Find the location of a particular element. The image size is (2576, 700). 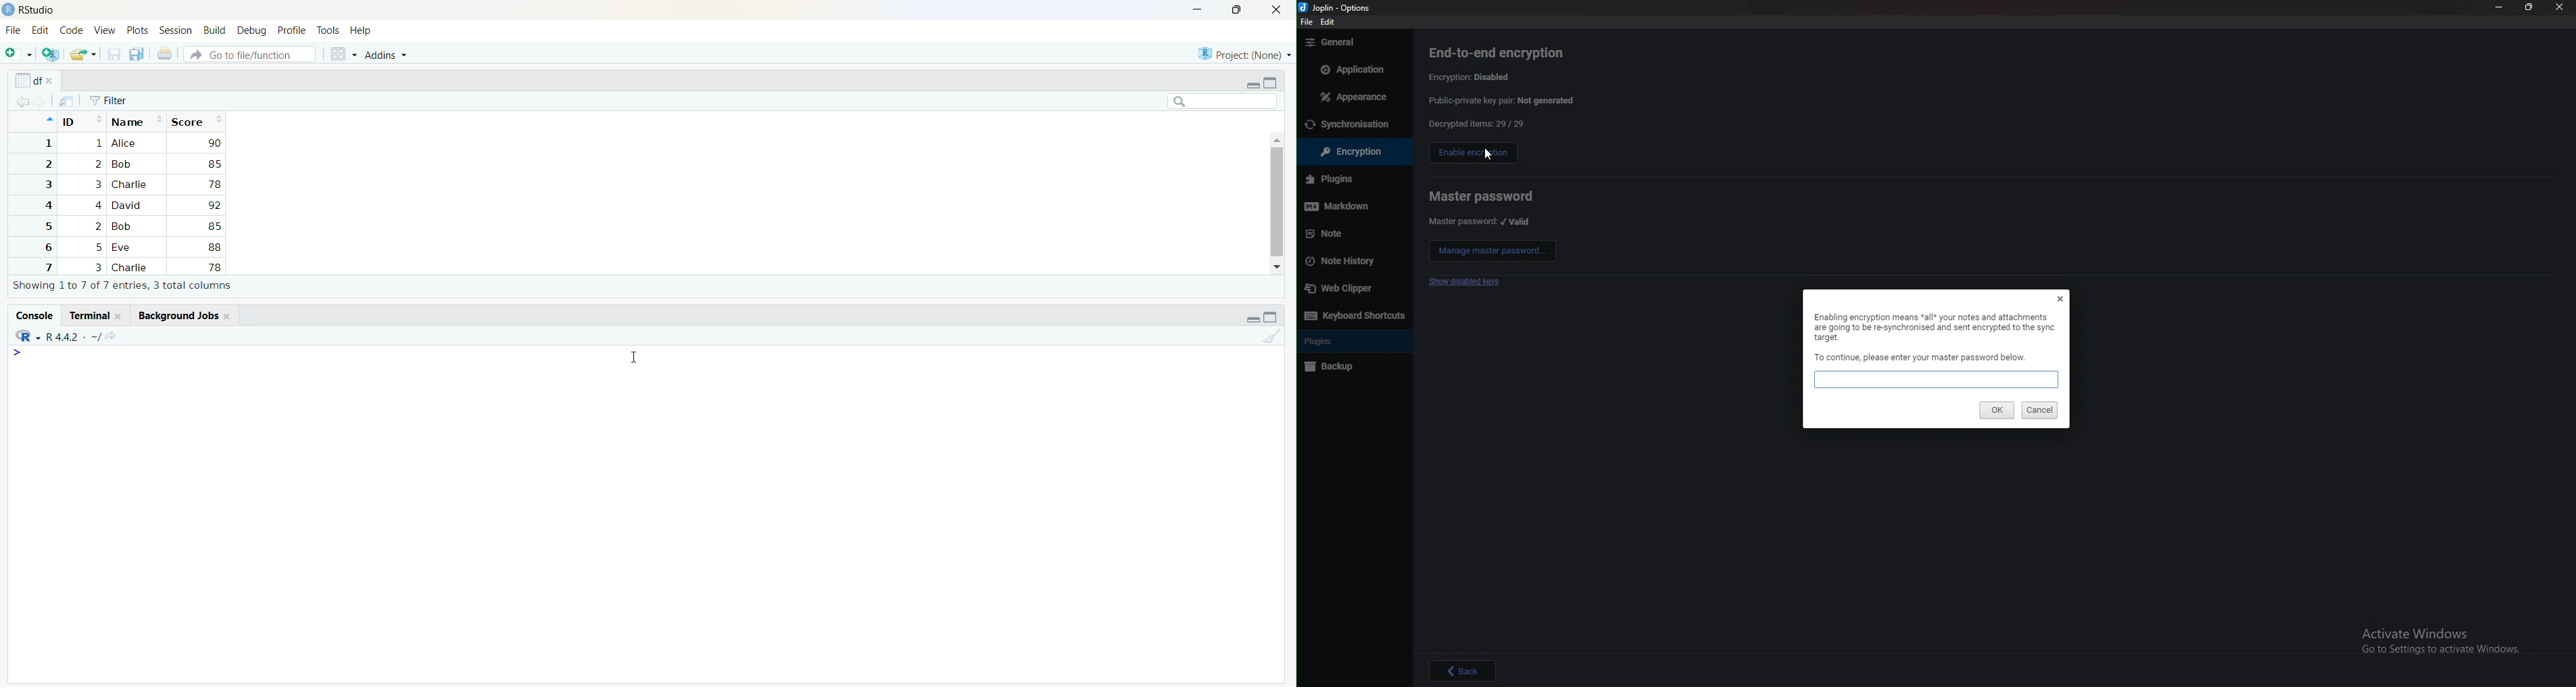

3 is located at coordinates (96, 185).